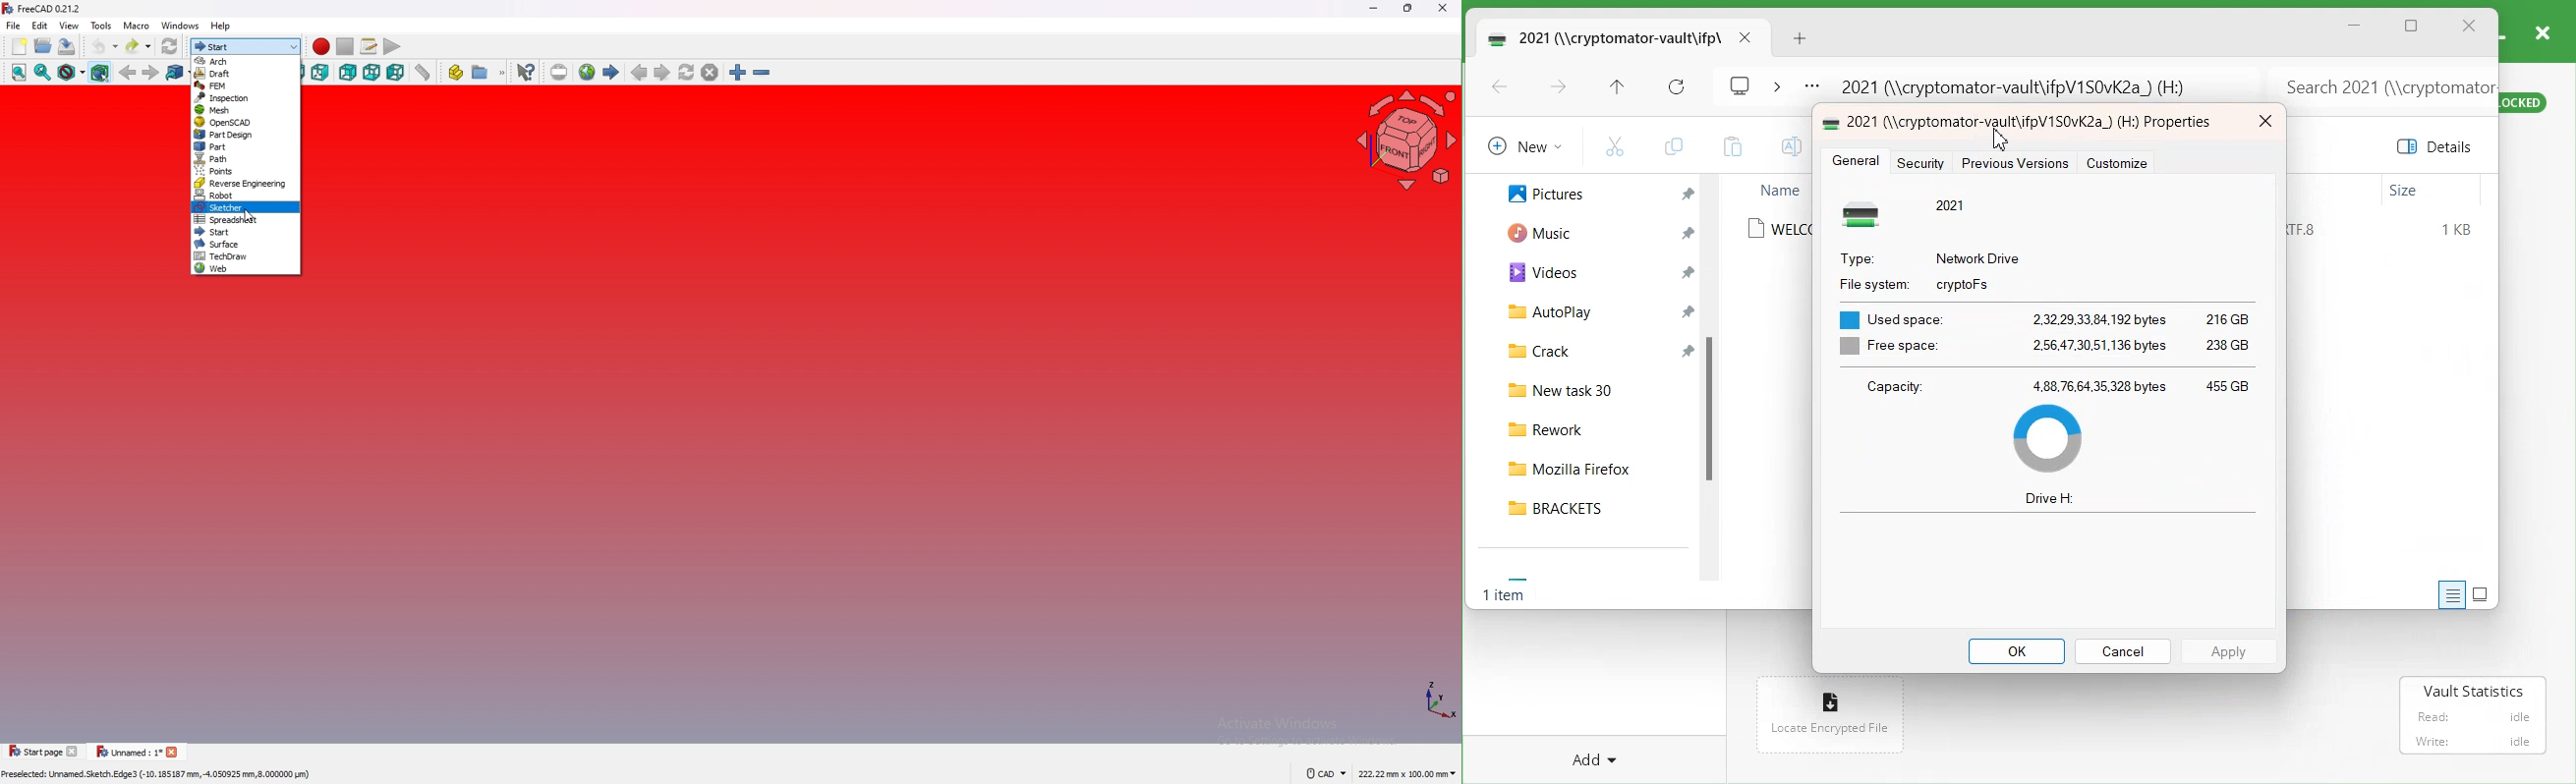 The image size is (2576, 784). What do you see at coordinates (1871, 282) in the screenshot?
I see `File system` at bounding box center [1871, 282].